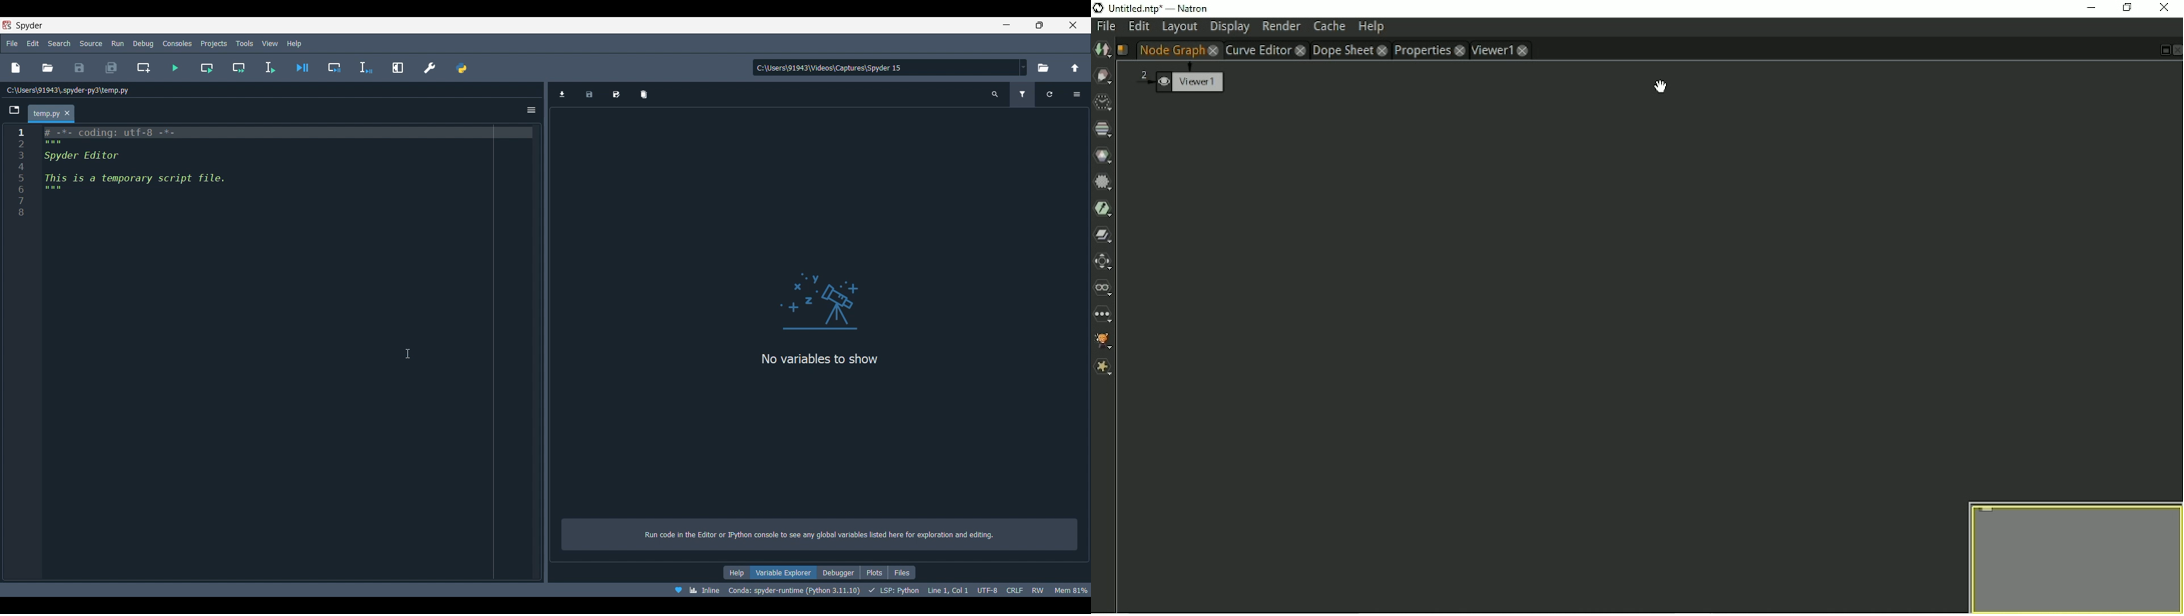 Image resolution: width=2184 pixels, height=616 pixels. What do you see at coordinates (590, 94) in the screenshot?
I see `Save data` at bounding box center [590, 94].